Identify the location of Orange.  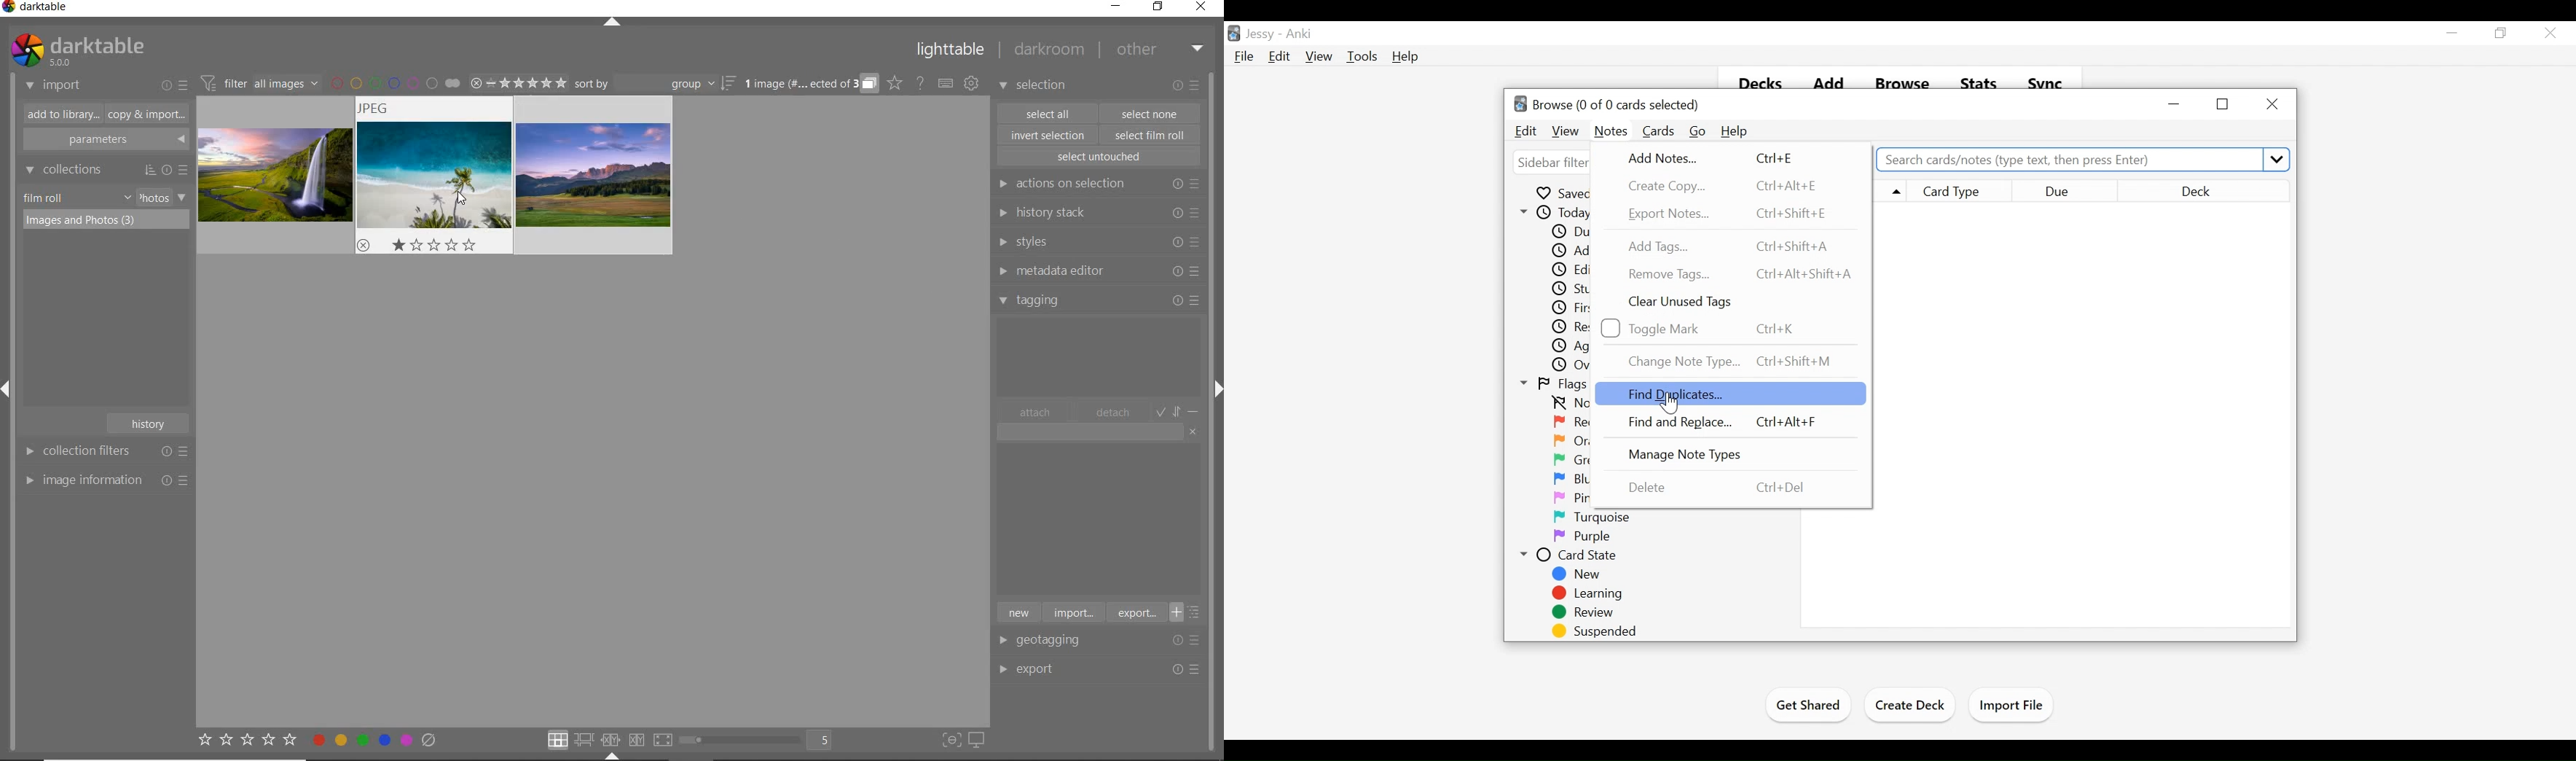
(1582, 440).